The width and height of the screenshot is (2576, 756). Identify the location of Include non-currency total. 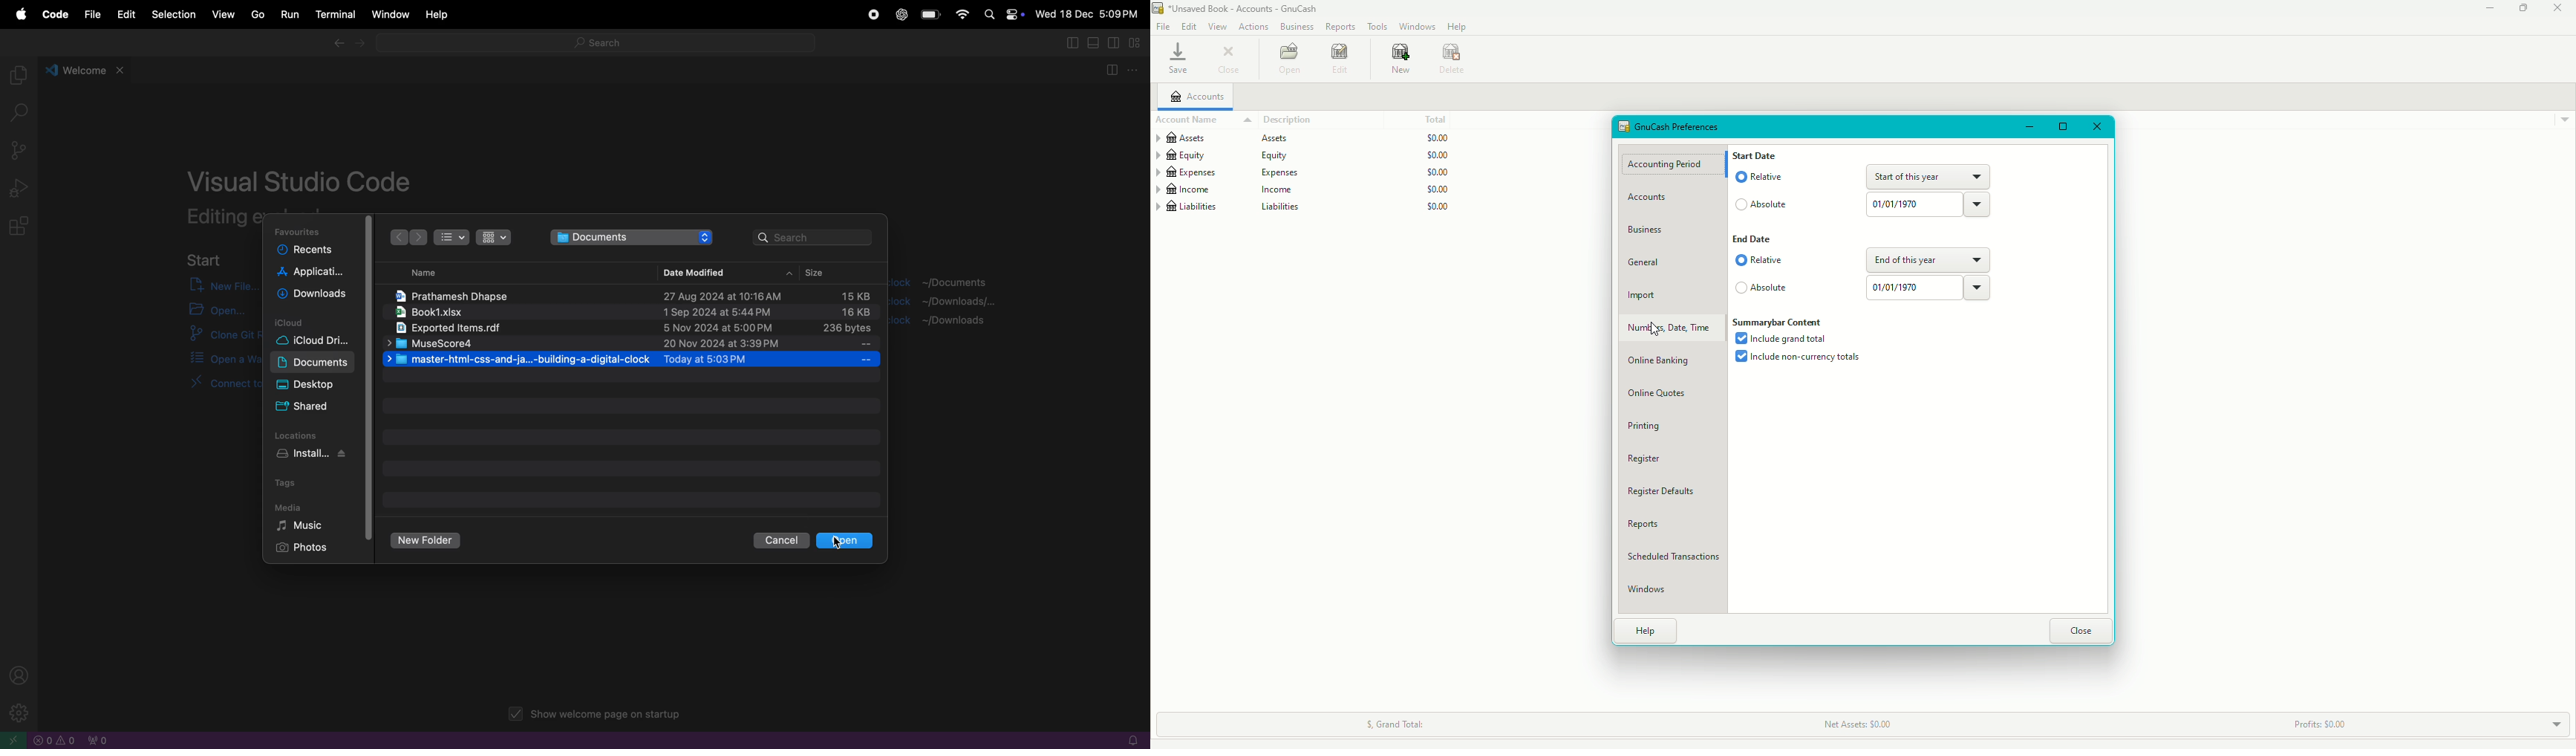
(1799, 360).